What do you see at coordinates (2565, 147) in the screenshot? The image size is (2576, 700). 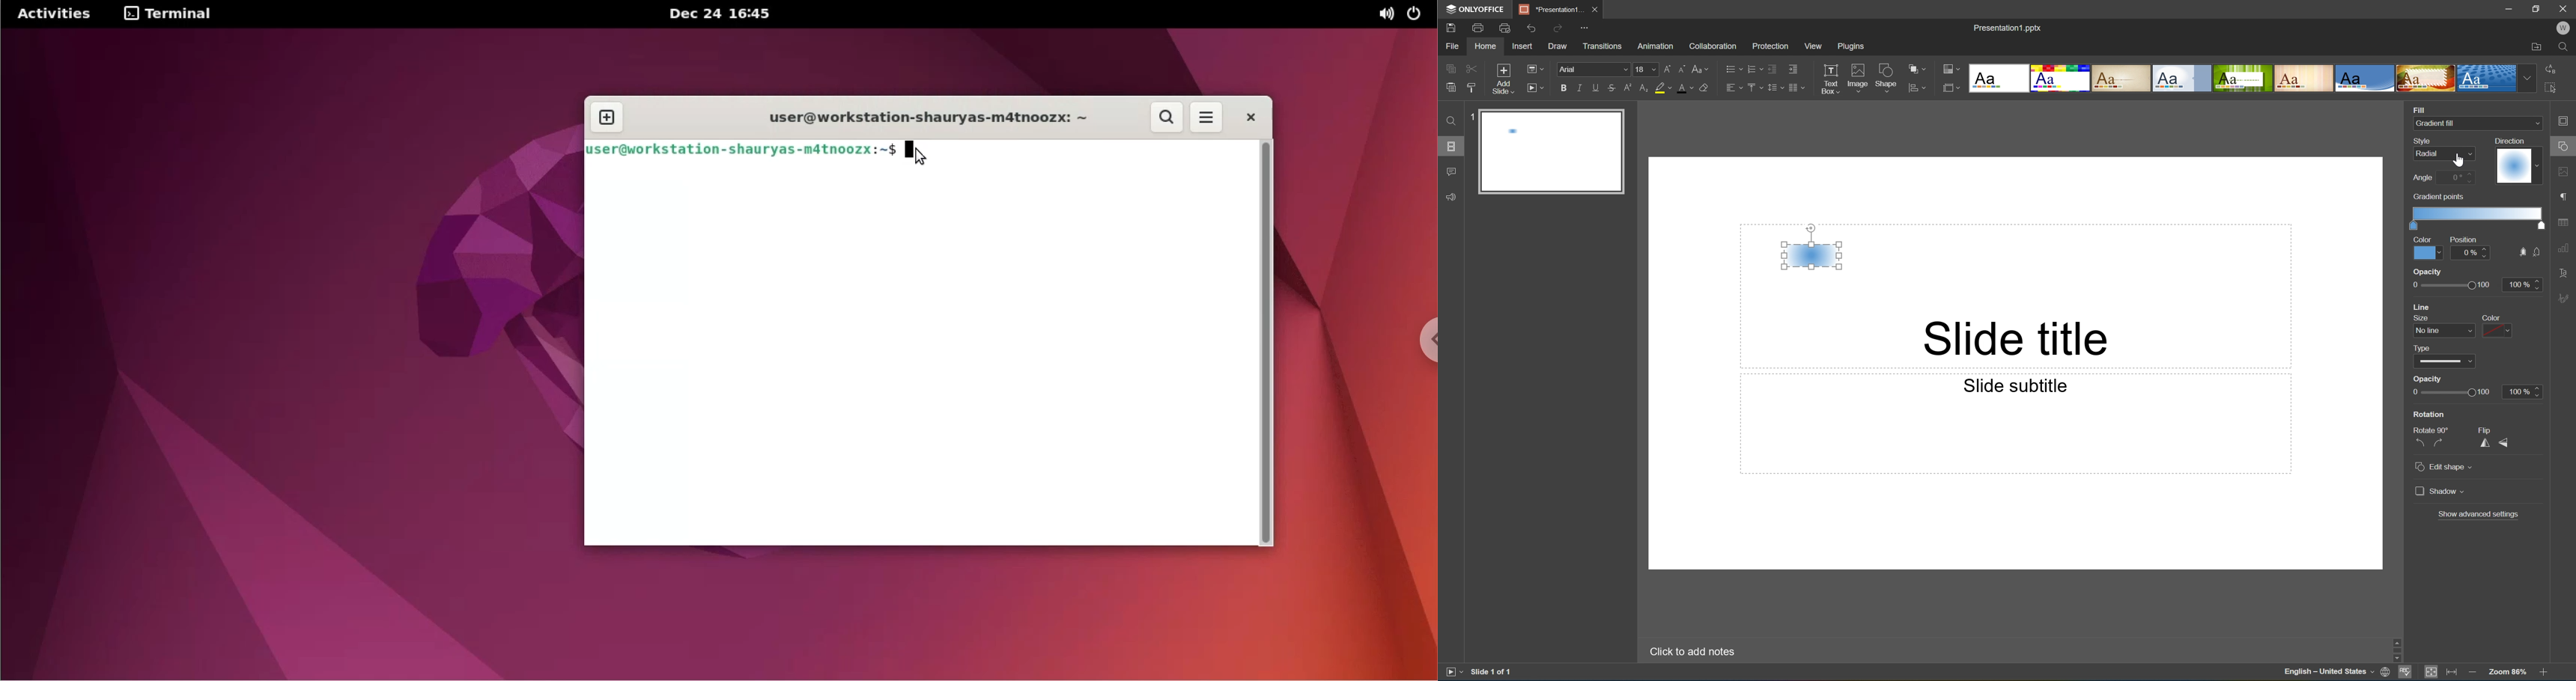 I see `shape settings` at bounding box center [2565, 147].